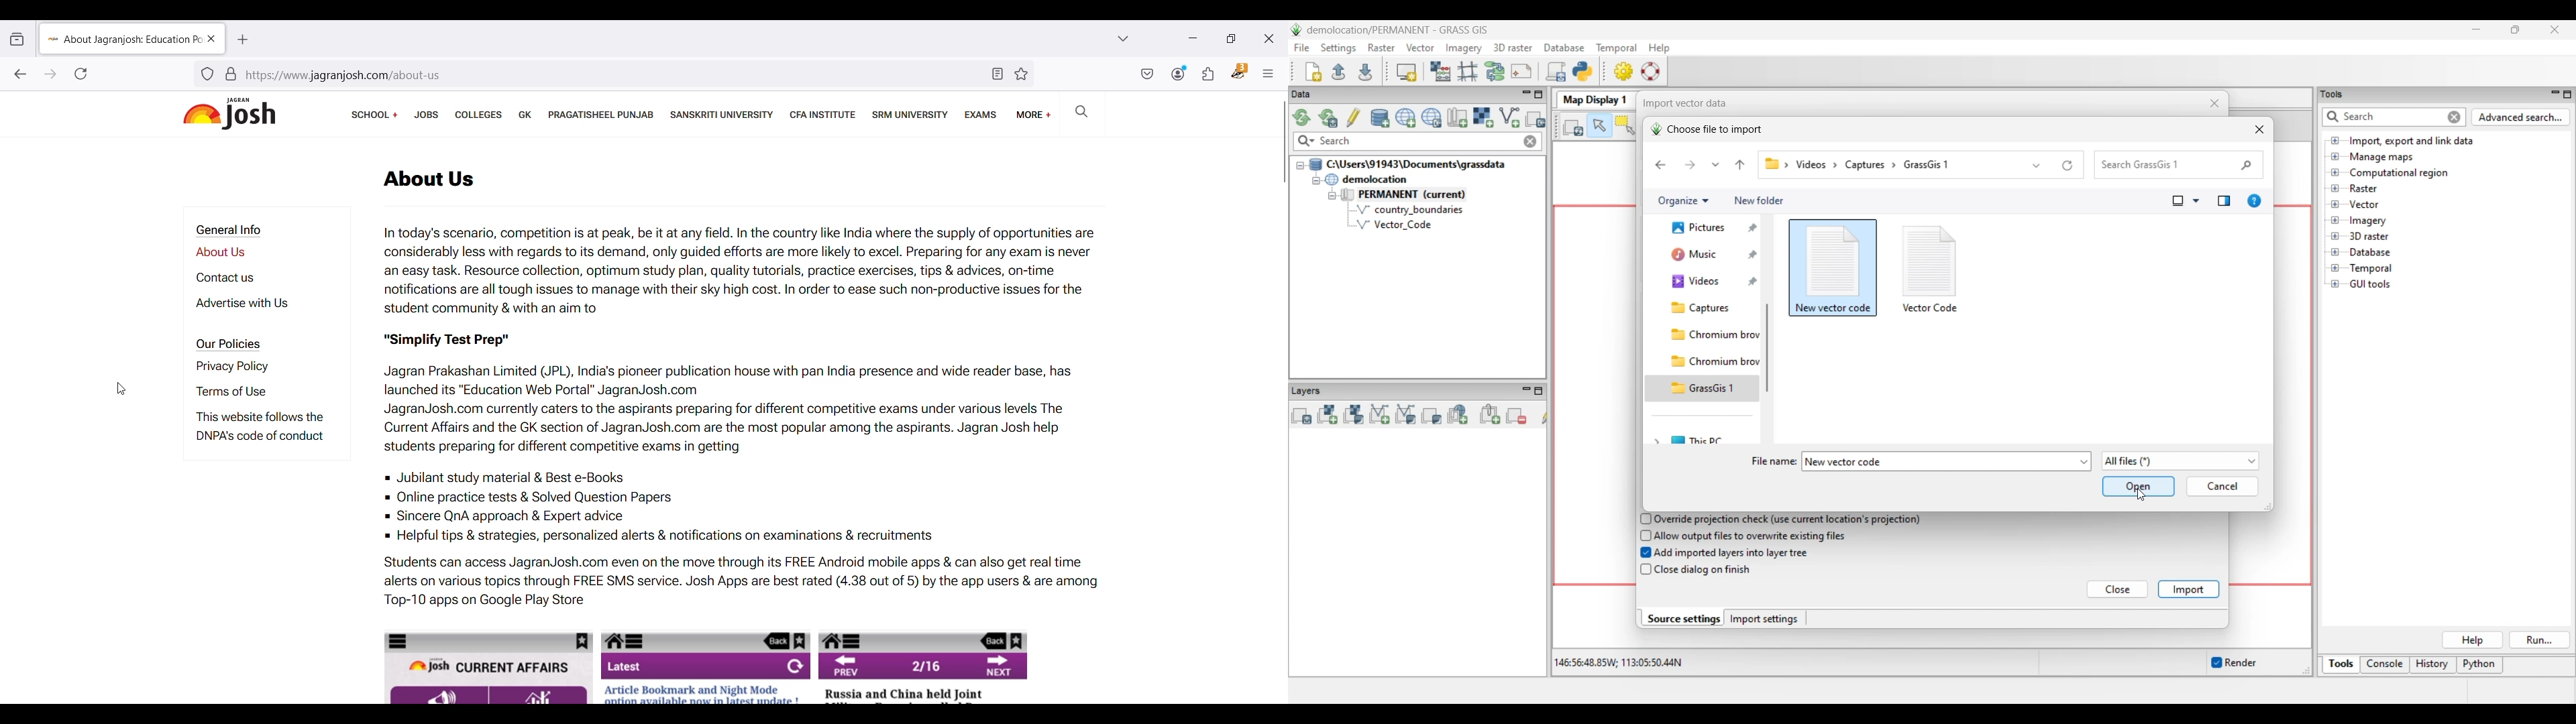  Describe the element at coordinates (121, 388) in the screenshot. I see `Cursor position unchanged` at that location.